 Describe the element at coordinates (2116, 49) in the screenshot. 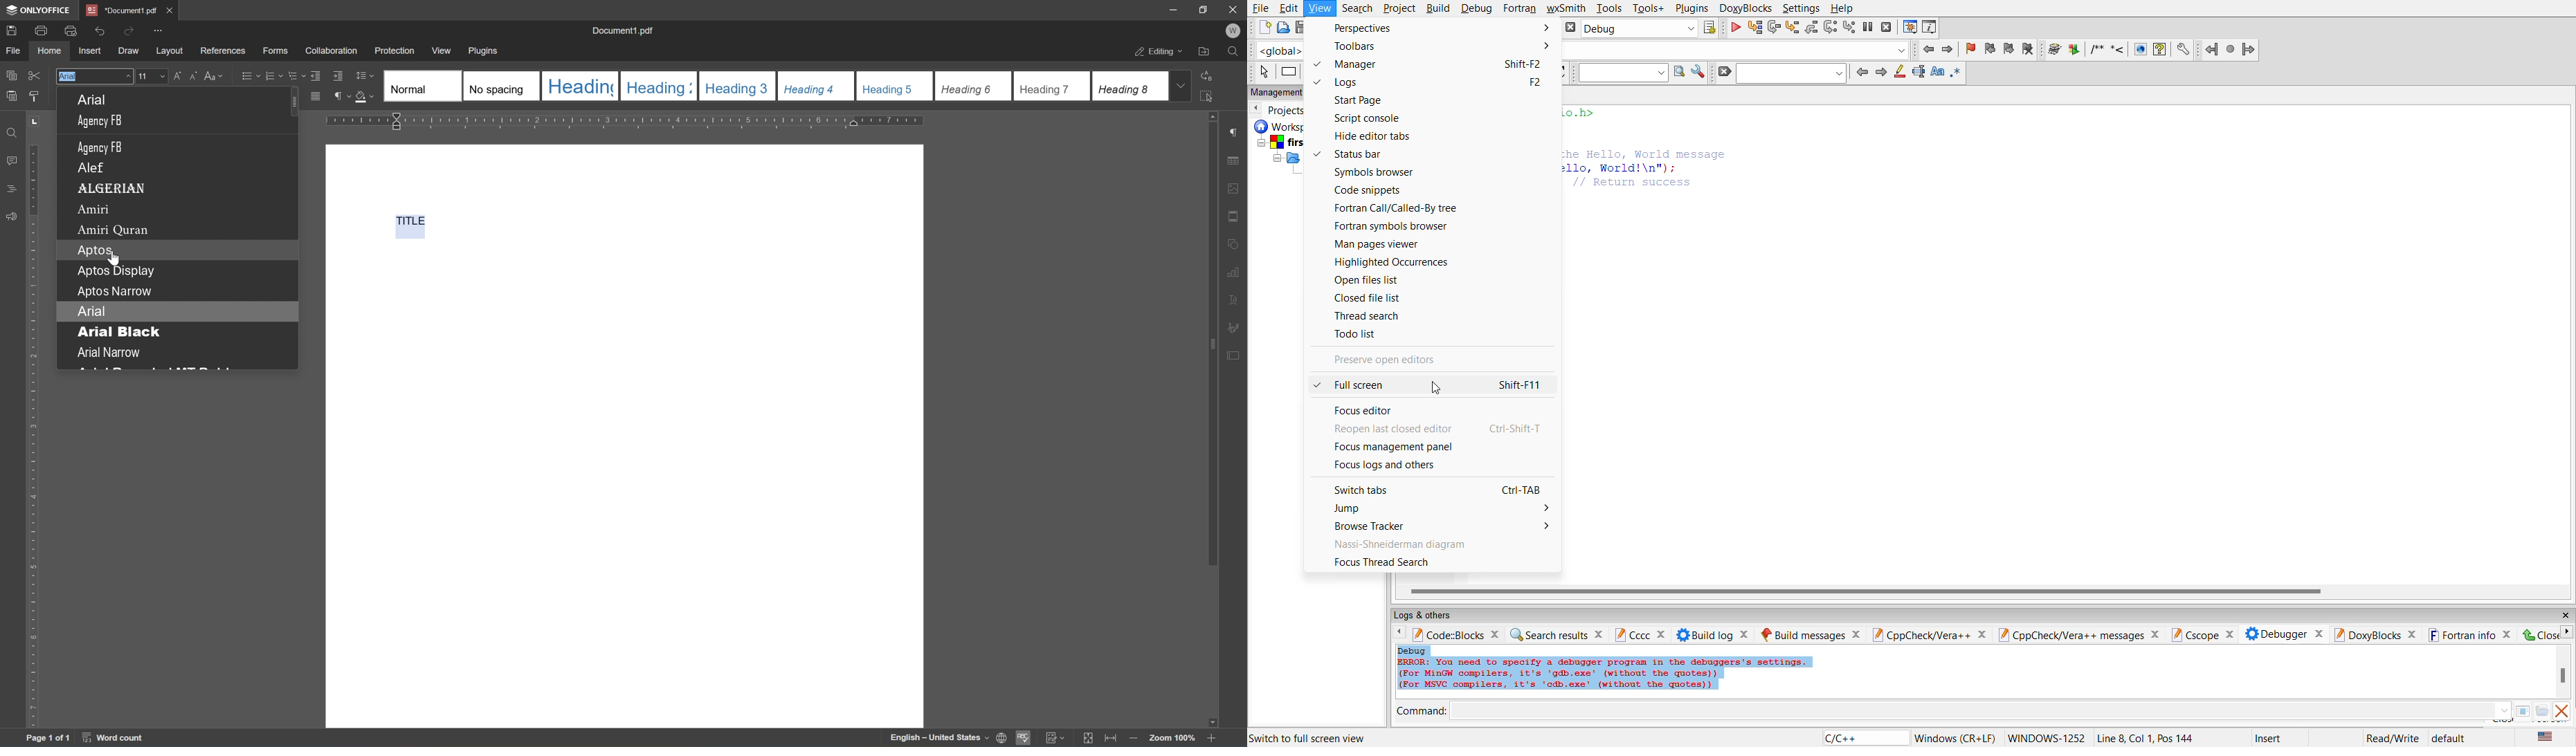

I see `doxyblocks` at that location.